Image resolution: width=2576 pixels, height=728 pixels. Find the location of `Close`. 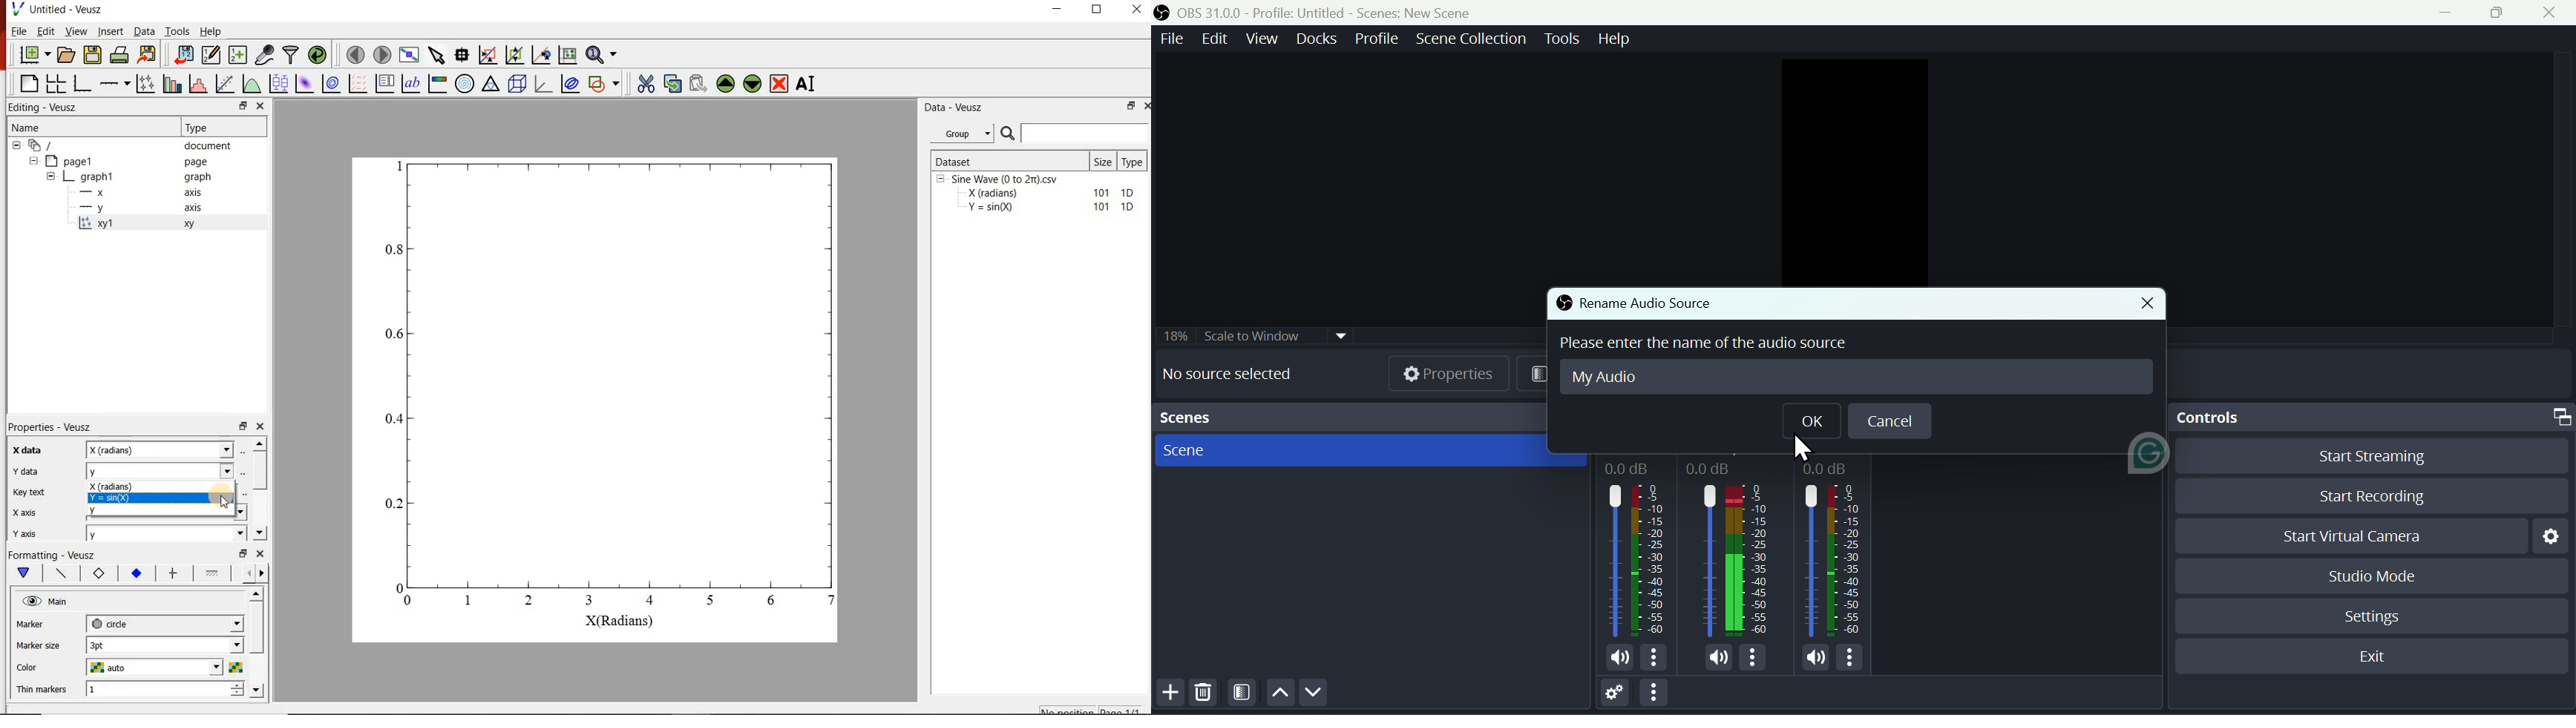

Close is located at coordinates (2553, 14).